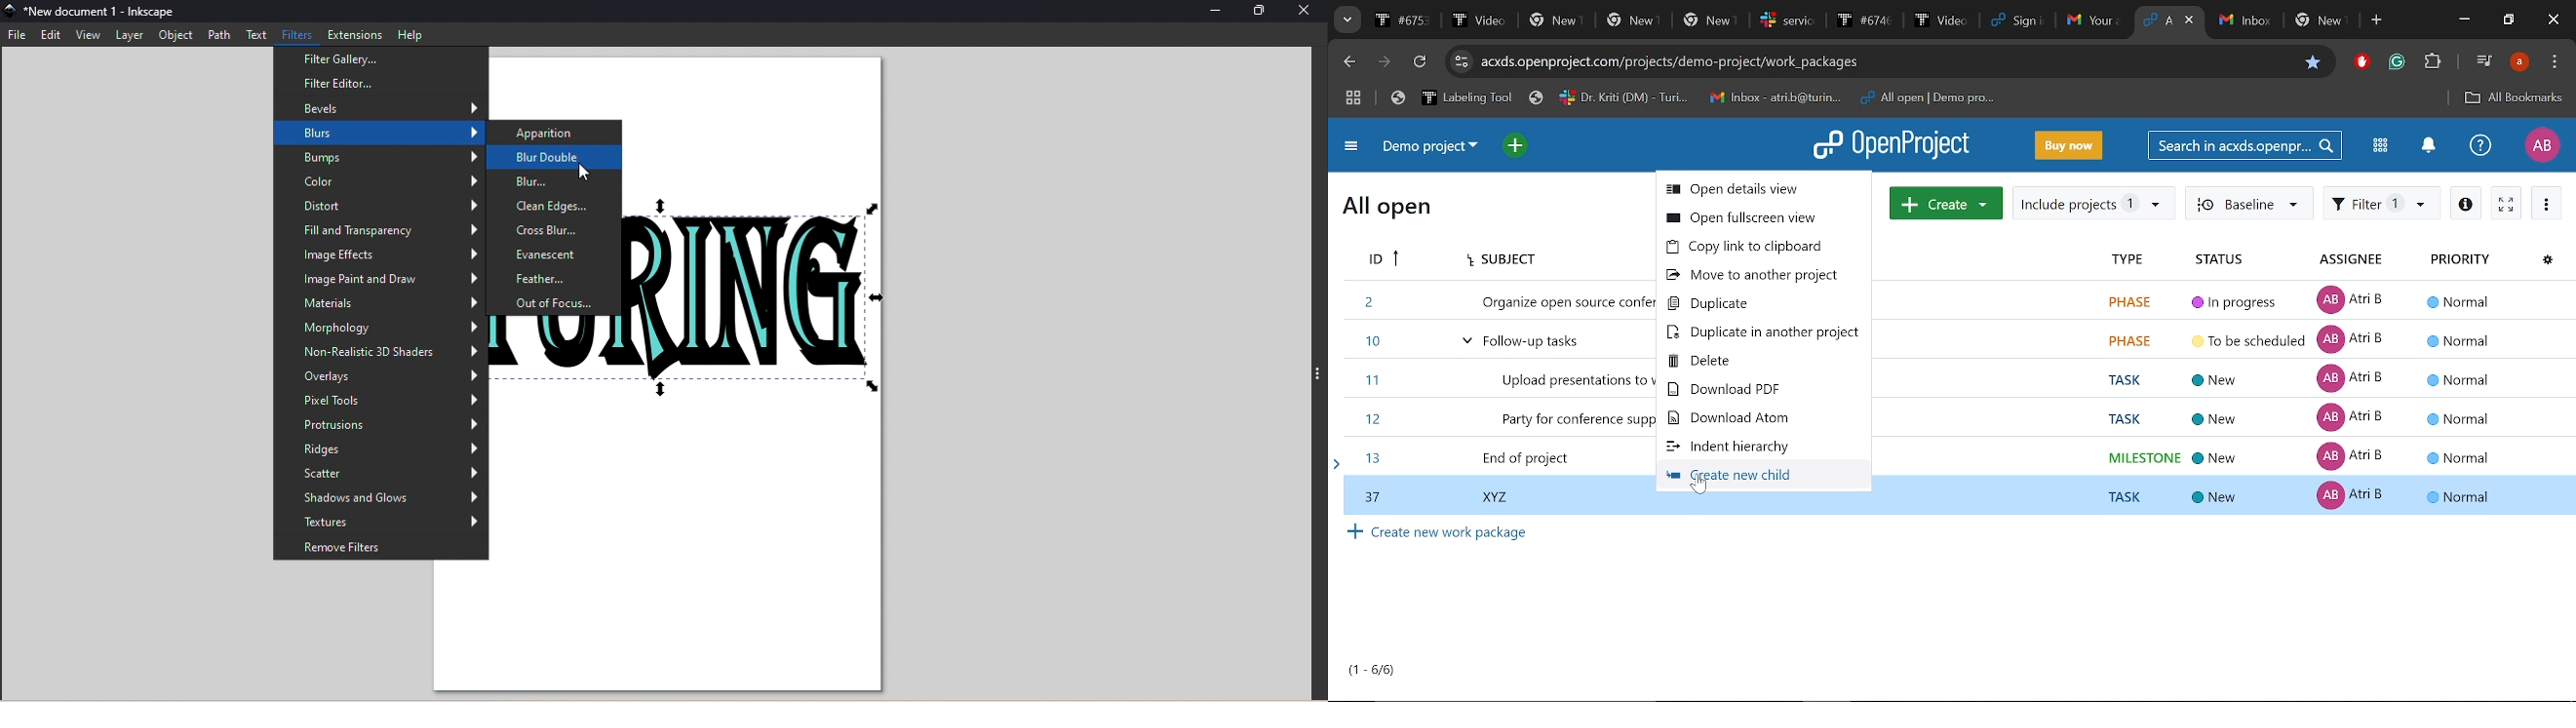  What do you see at coordinates (382, 474) in the screenshot?
I see `Scatter` at bounding box center [382, 474].